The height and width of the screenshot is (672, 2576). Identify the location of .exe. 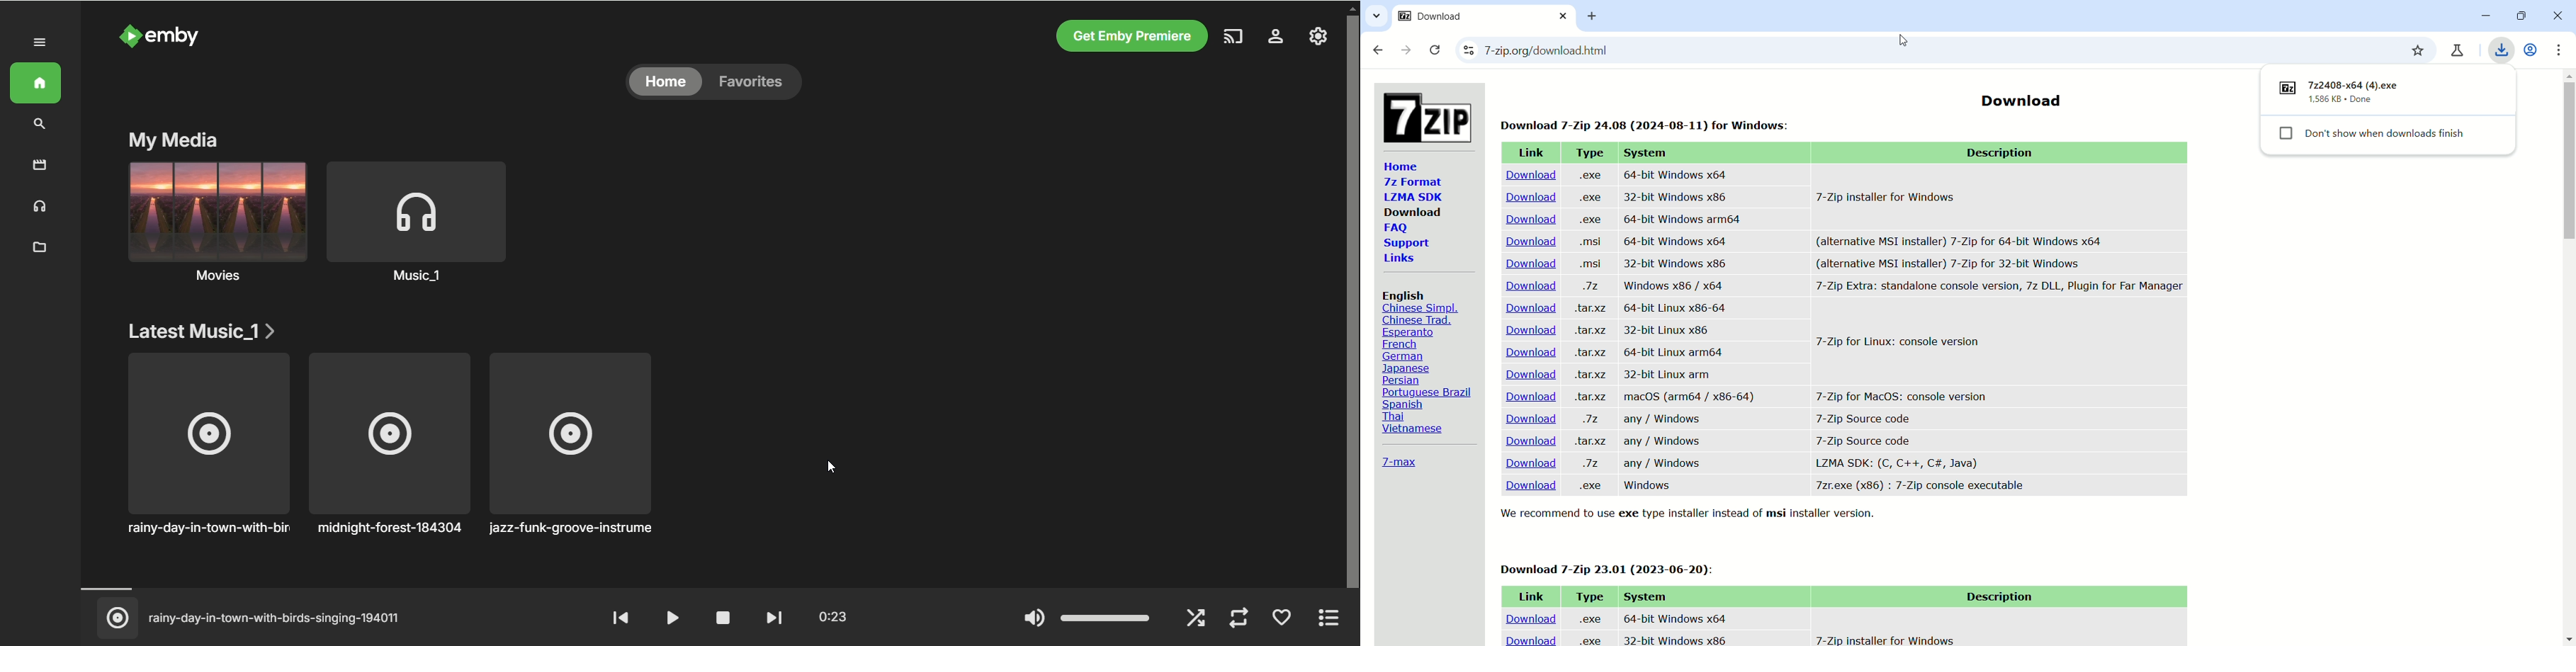
(1588, 640).